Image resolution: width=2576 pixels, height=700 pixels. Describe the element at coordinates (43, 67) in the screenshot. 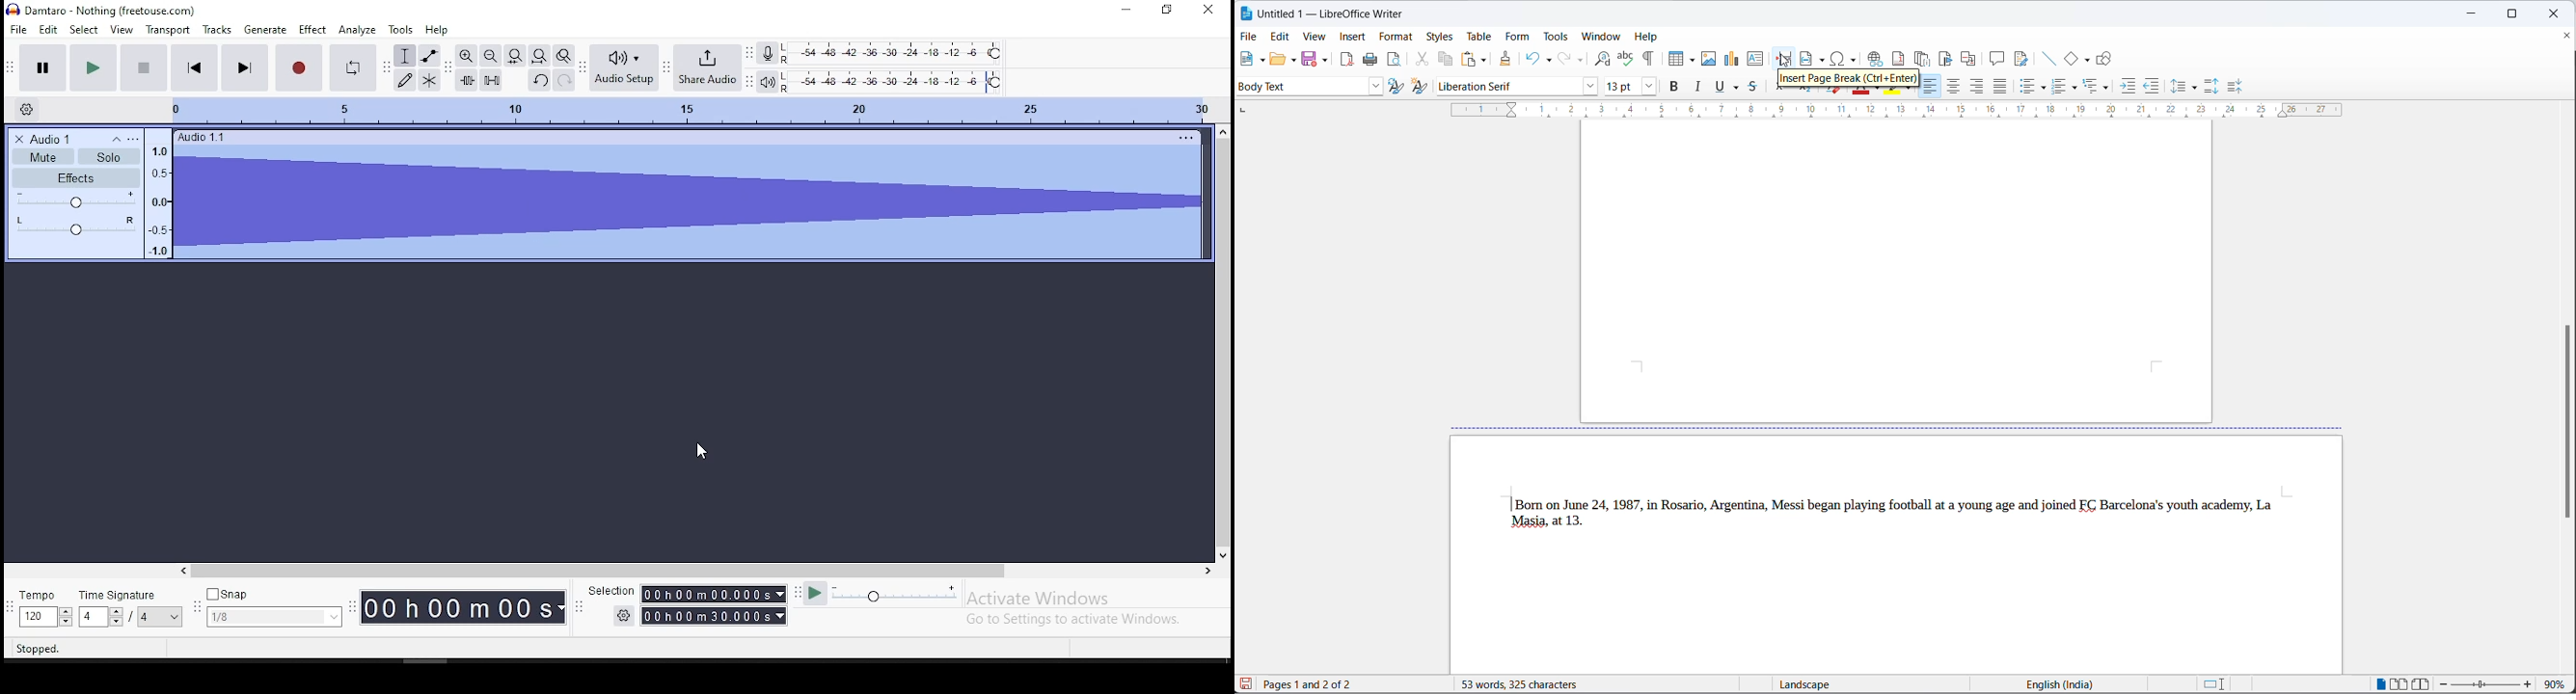

I see `pause` at that location.